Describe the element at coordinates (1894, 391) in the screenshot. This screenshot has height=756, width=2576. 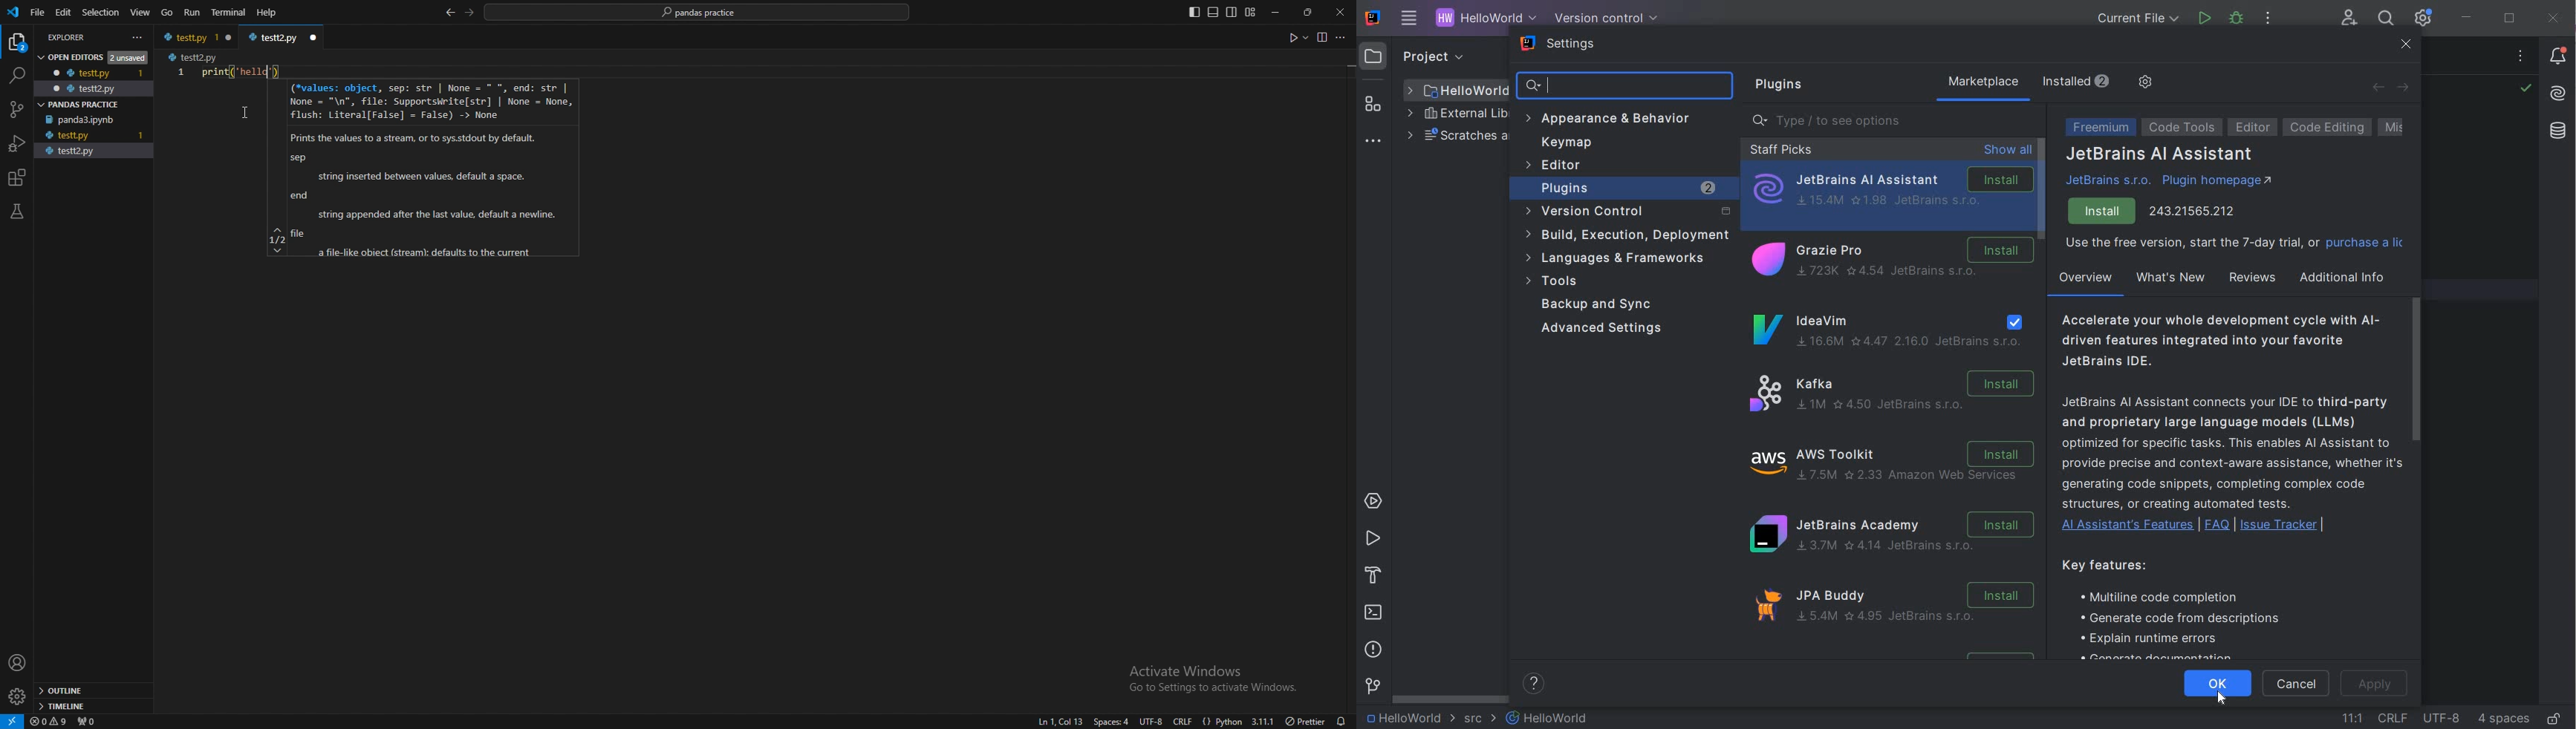
I see `Kafka Installation` at that location.